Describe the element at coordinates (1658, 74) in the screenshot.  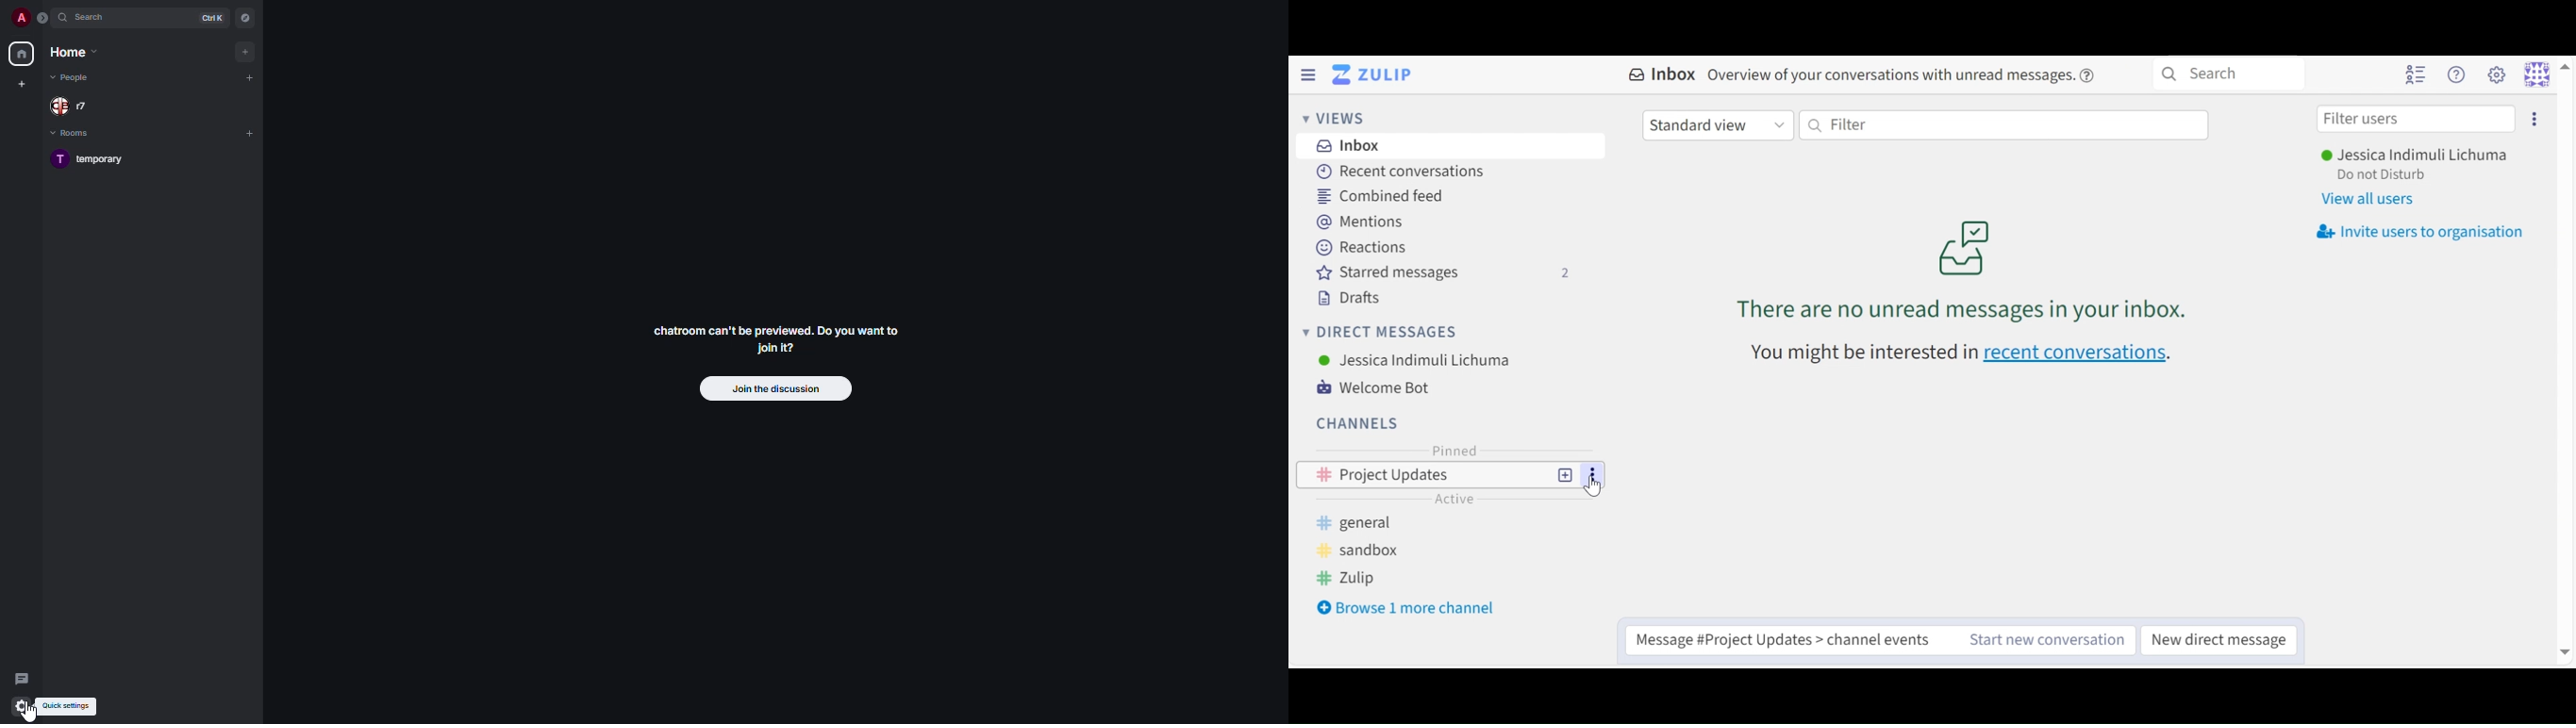
I see `Inbox` at that location.